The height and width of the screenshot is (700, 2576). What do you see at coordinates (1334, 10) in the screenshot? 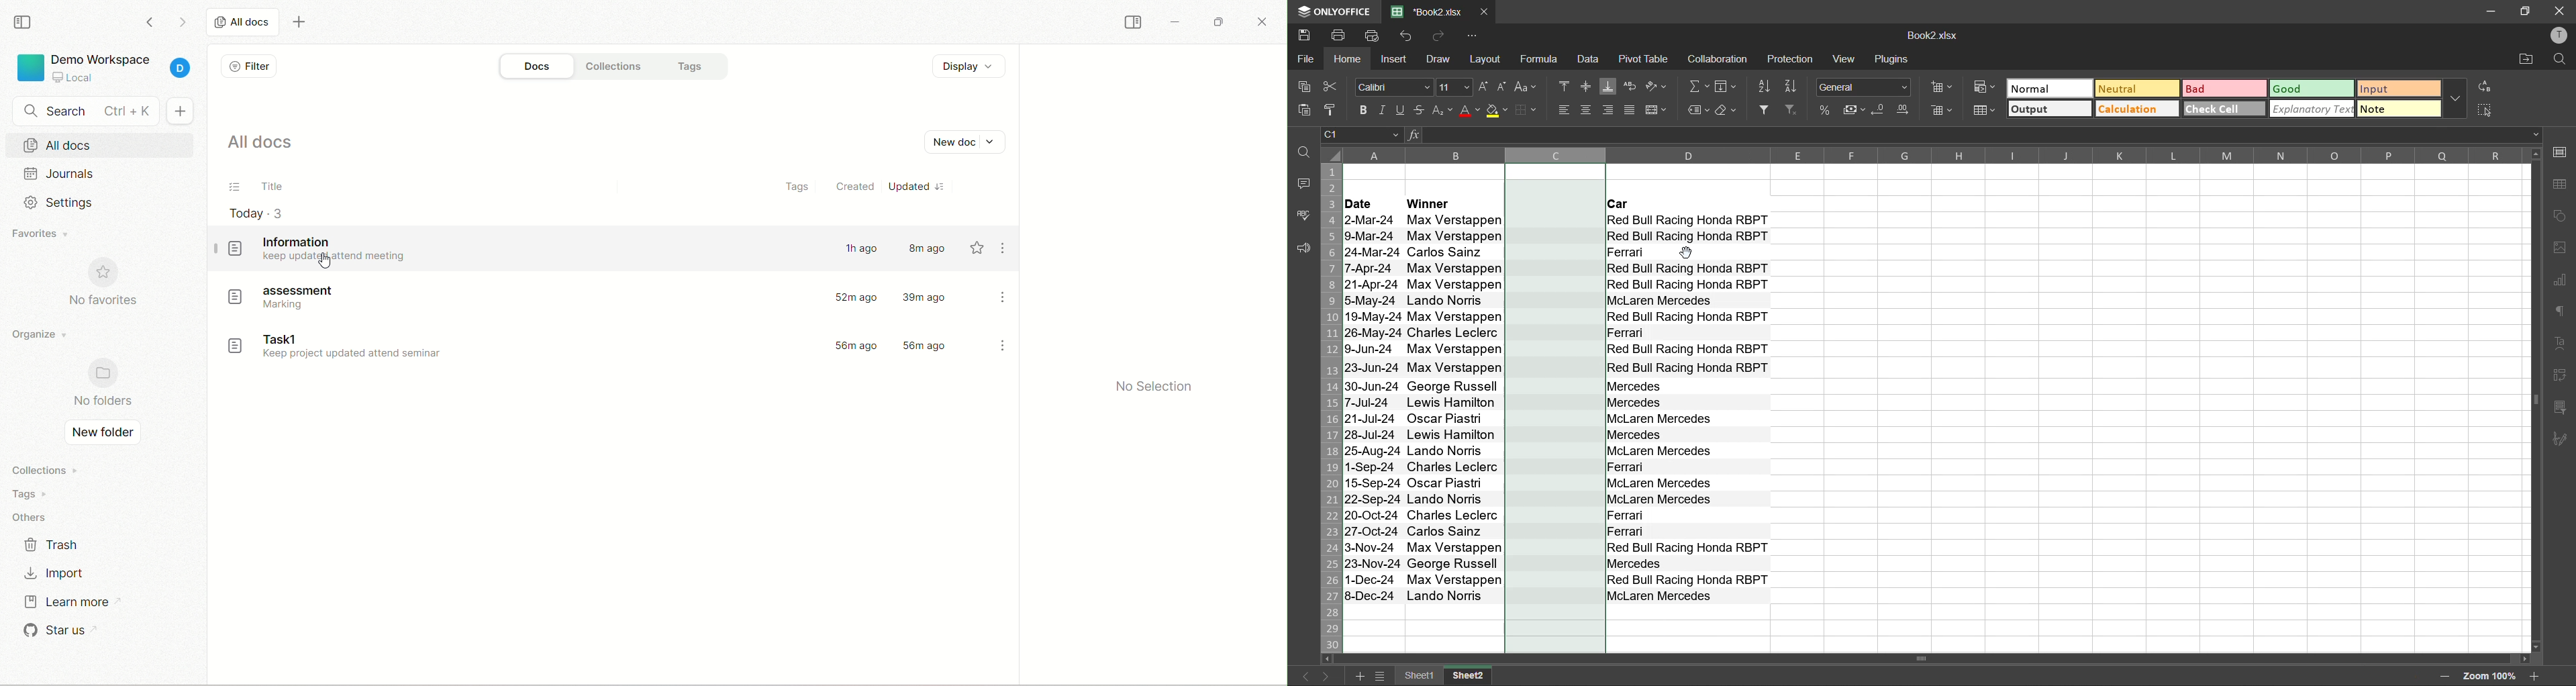
I see `ONLYOFFICE` at bounding box center [1334, 10].